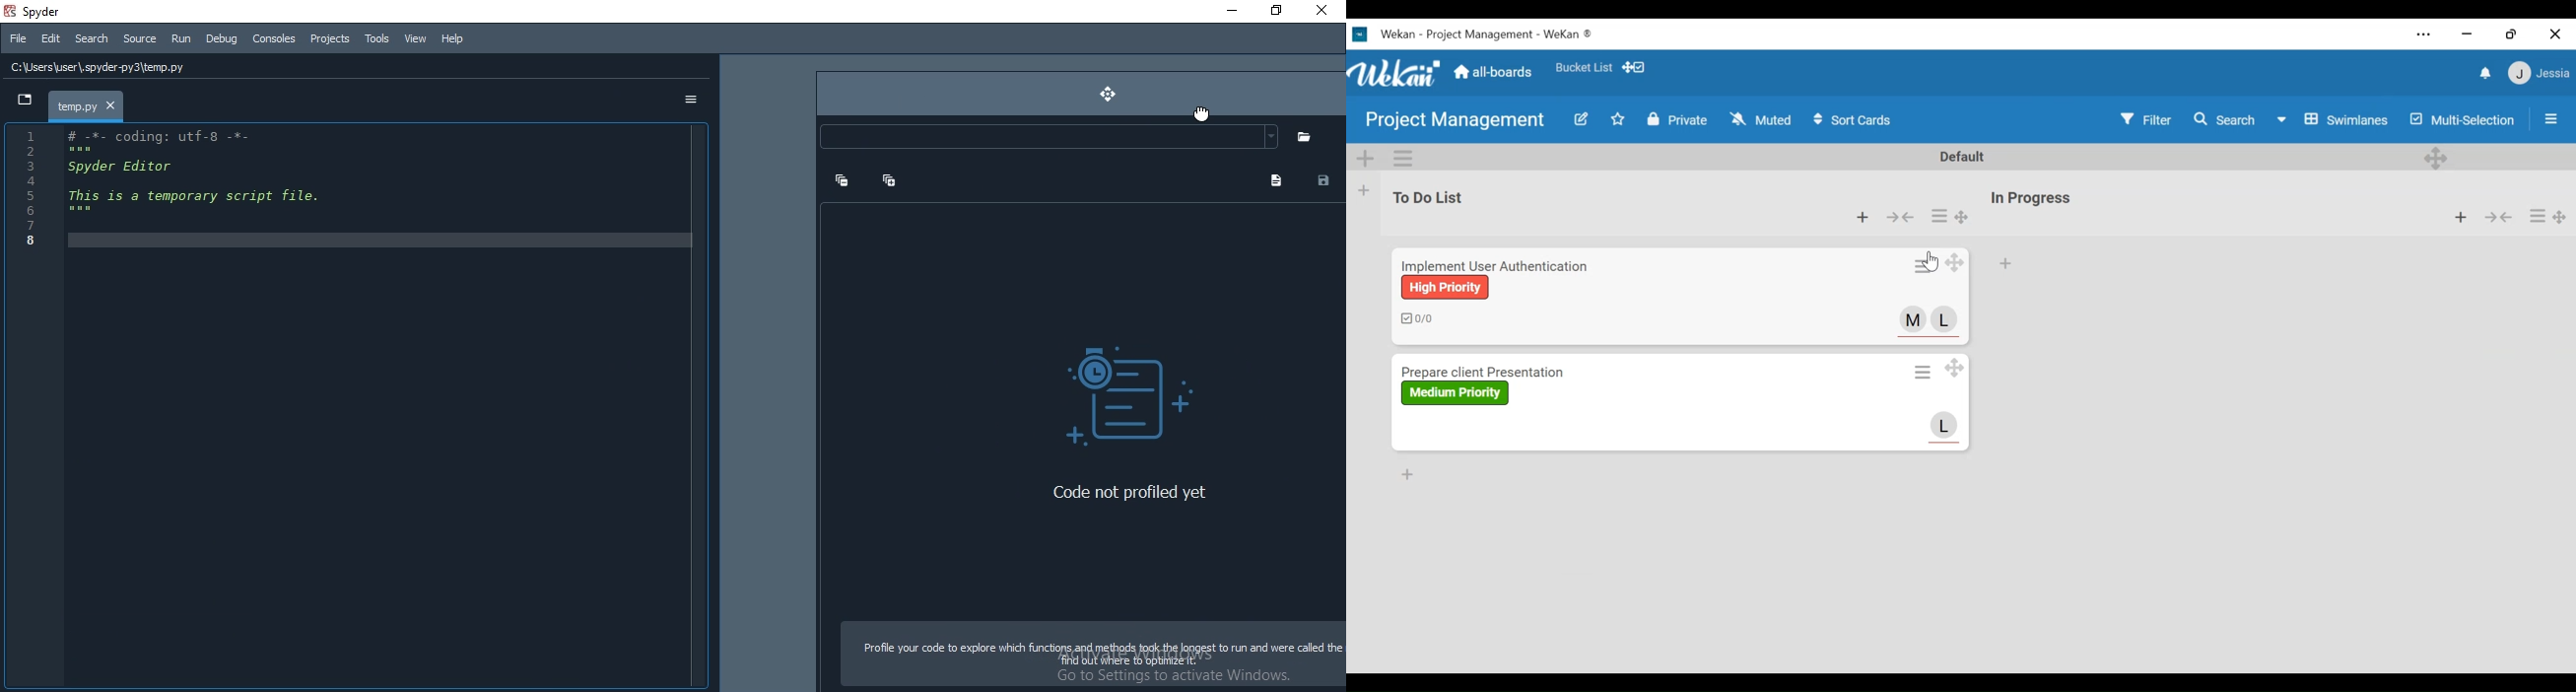  Describe the element at coordinates (1939, 215) in the screenshot. I see `card actions` at that location.